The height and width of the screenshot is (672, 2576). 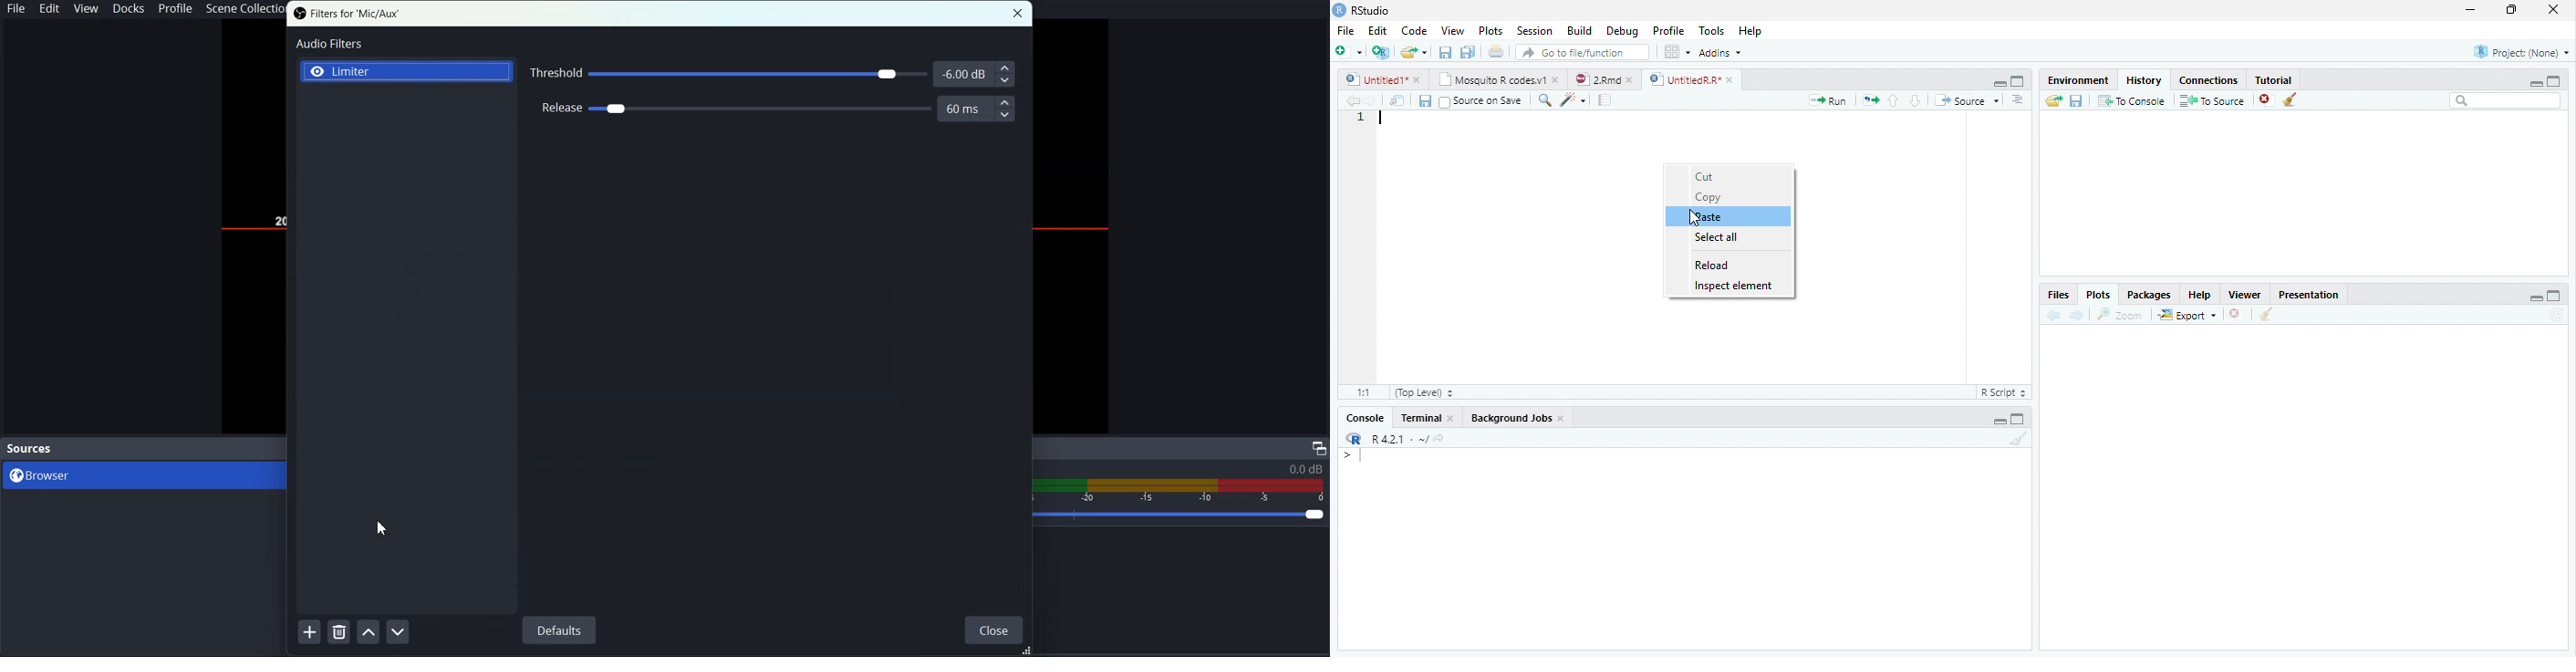 I want to click on Maximize, so click(x=1318, y=448).